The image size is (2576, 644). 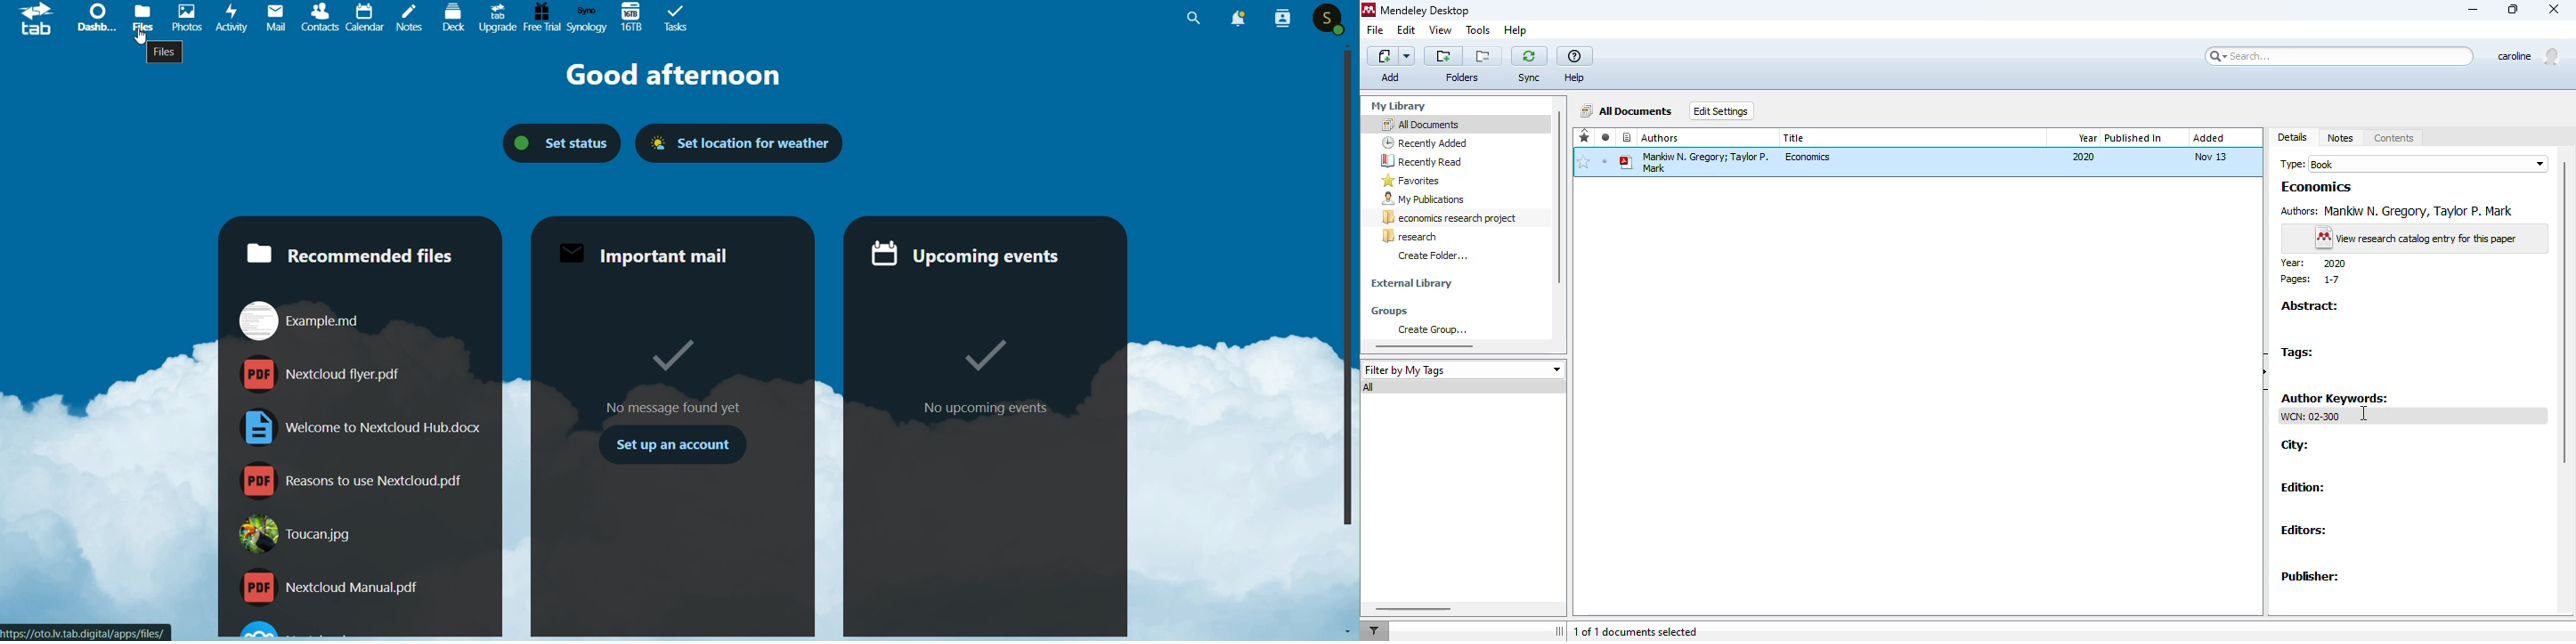 I want to click on filter by my tags, so click(x=1463, y=370).